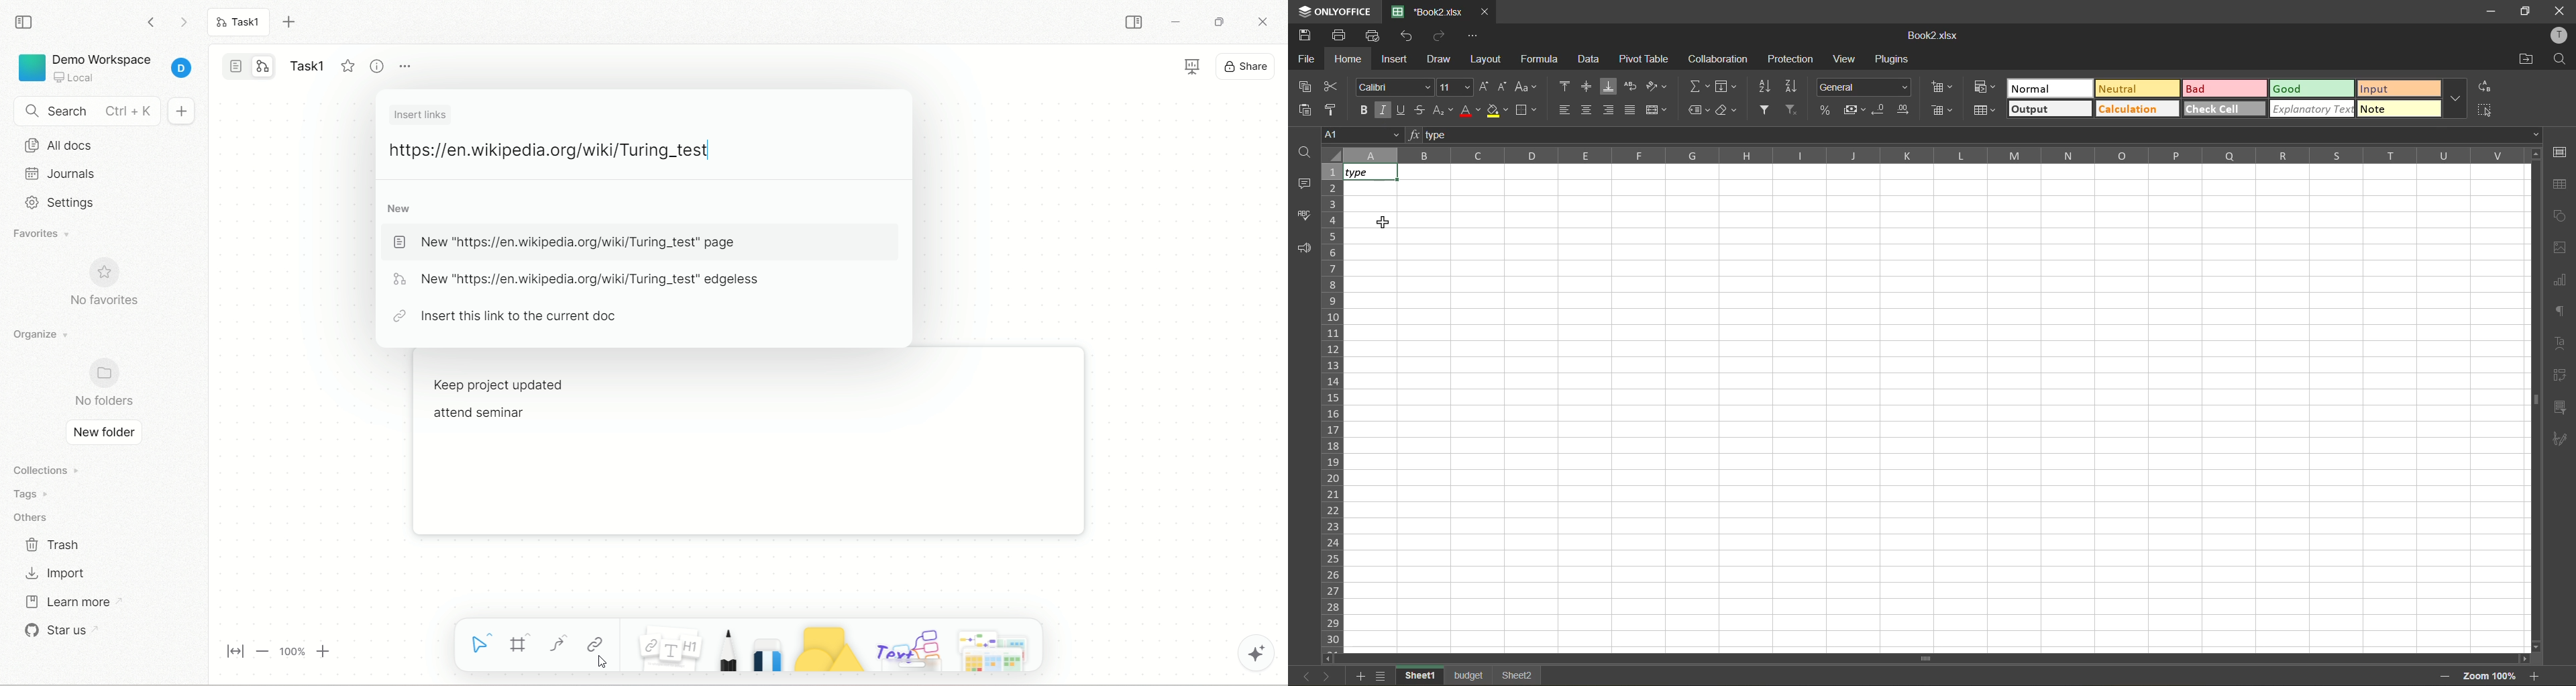  Describe the element at coordinates (1439, 58) in the screenshot. I see `draw` at that location.